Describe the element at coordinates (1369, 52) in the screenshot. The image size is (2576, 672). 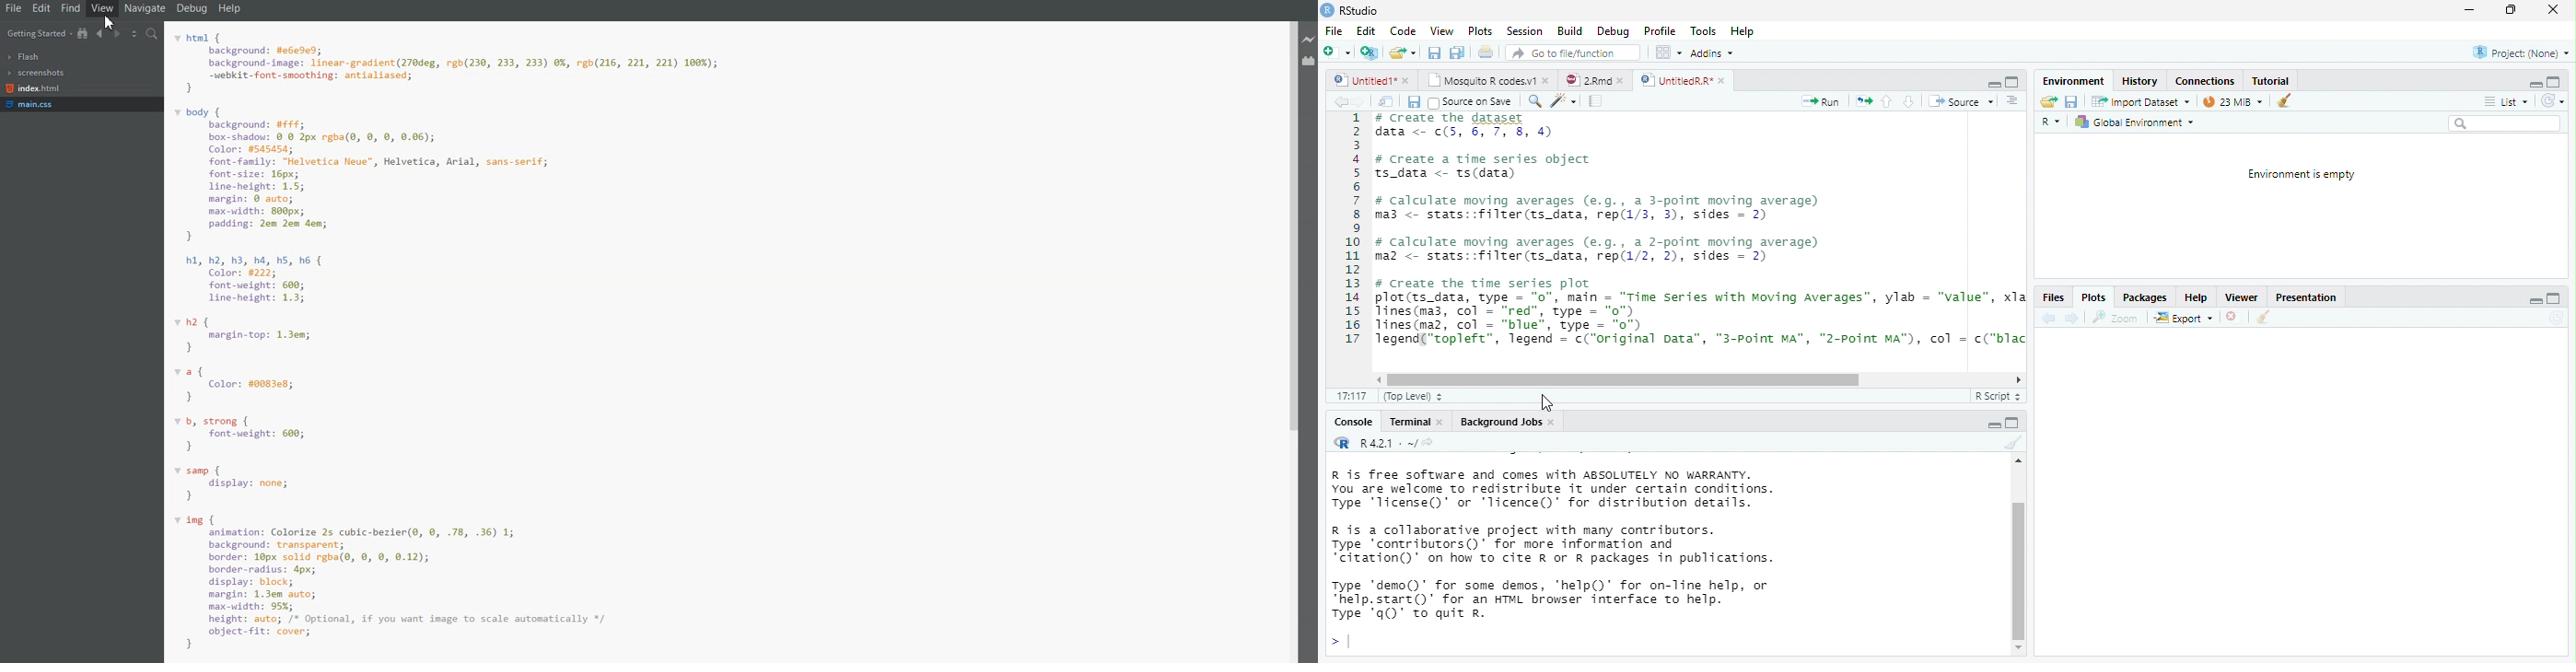
I see `Create a project` at that location.